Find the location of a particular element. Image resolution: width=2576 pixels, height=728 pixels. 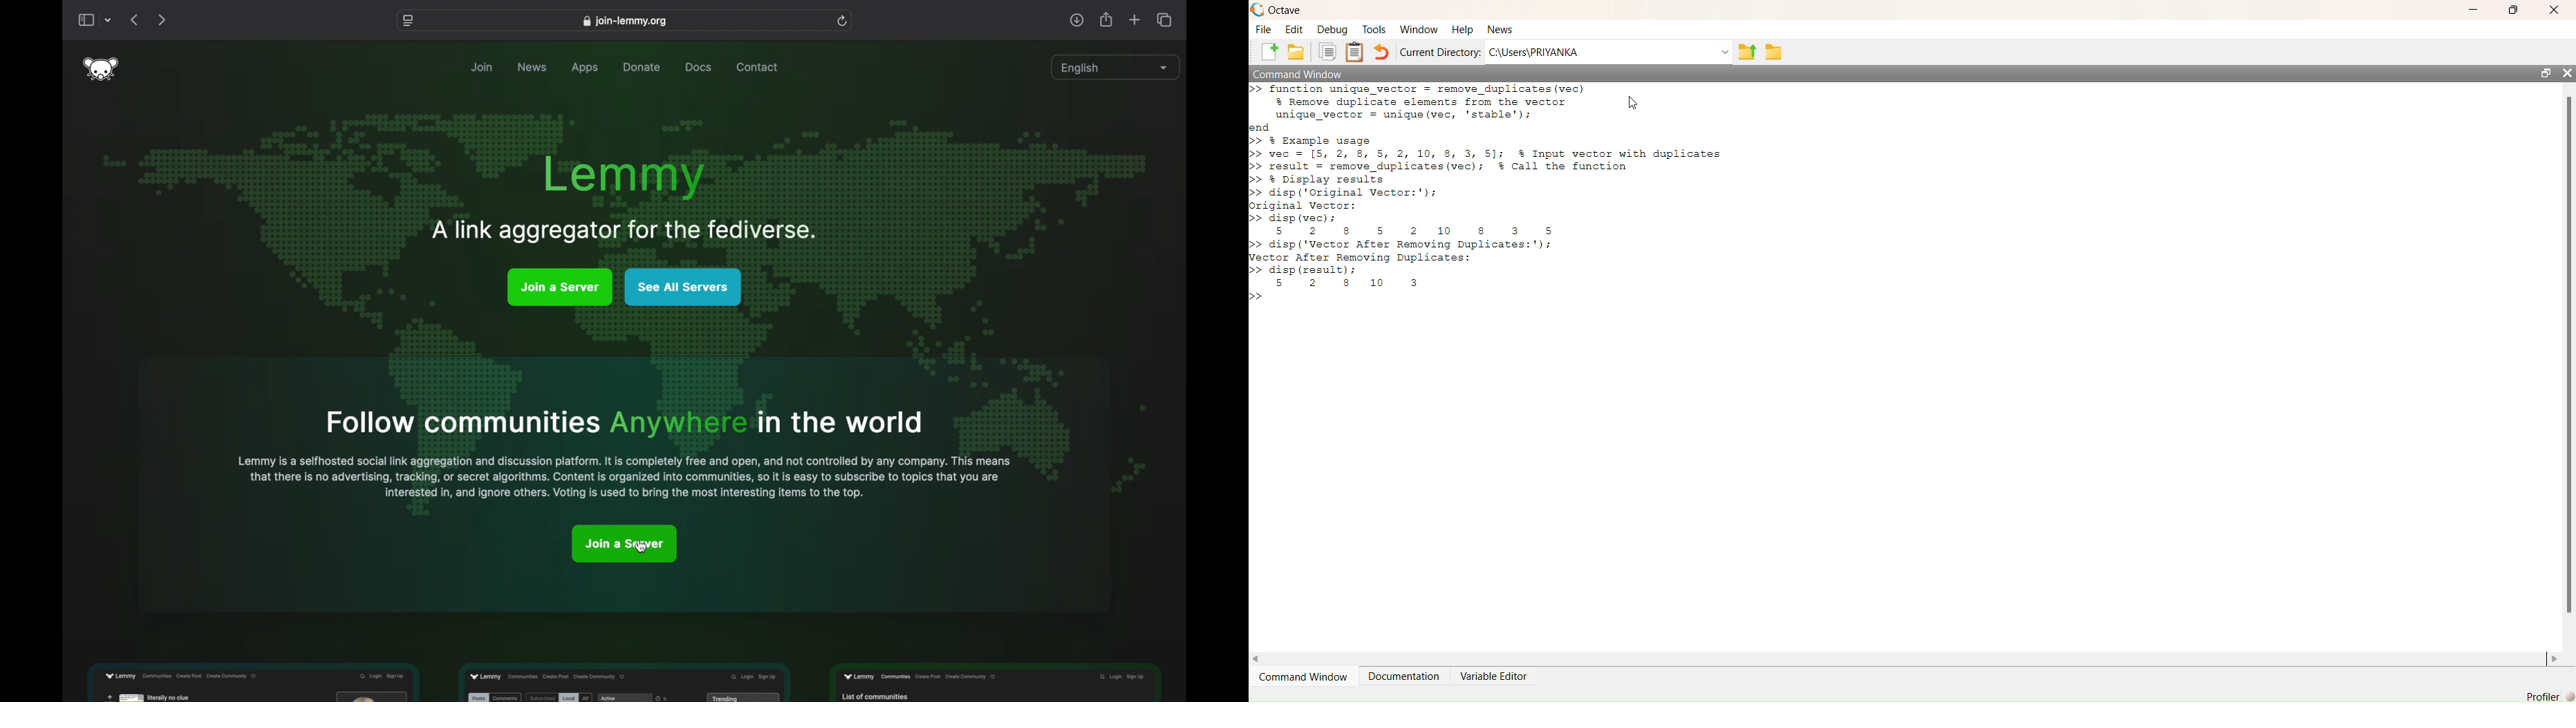

refresh is located at coordinates (842, 21).